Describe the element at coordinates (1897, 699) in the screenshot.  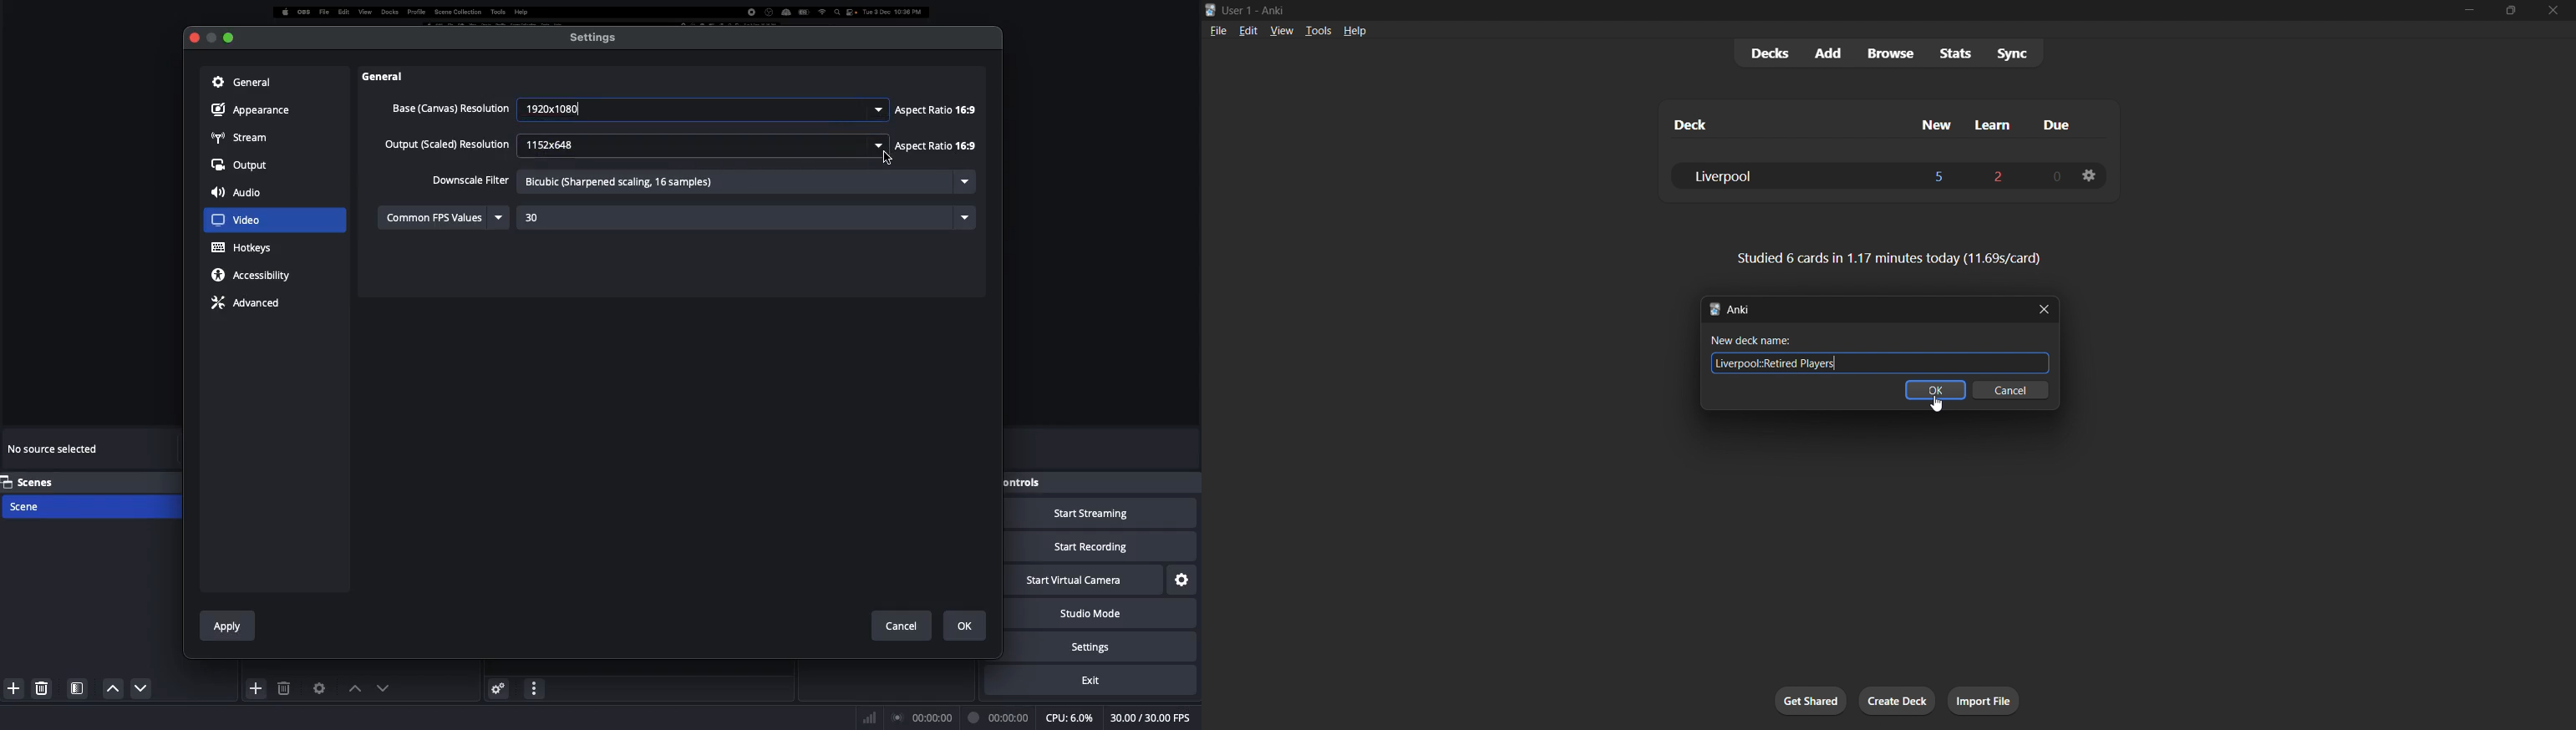
I see `create deck` at that location.